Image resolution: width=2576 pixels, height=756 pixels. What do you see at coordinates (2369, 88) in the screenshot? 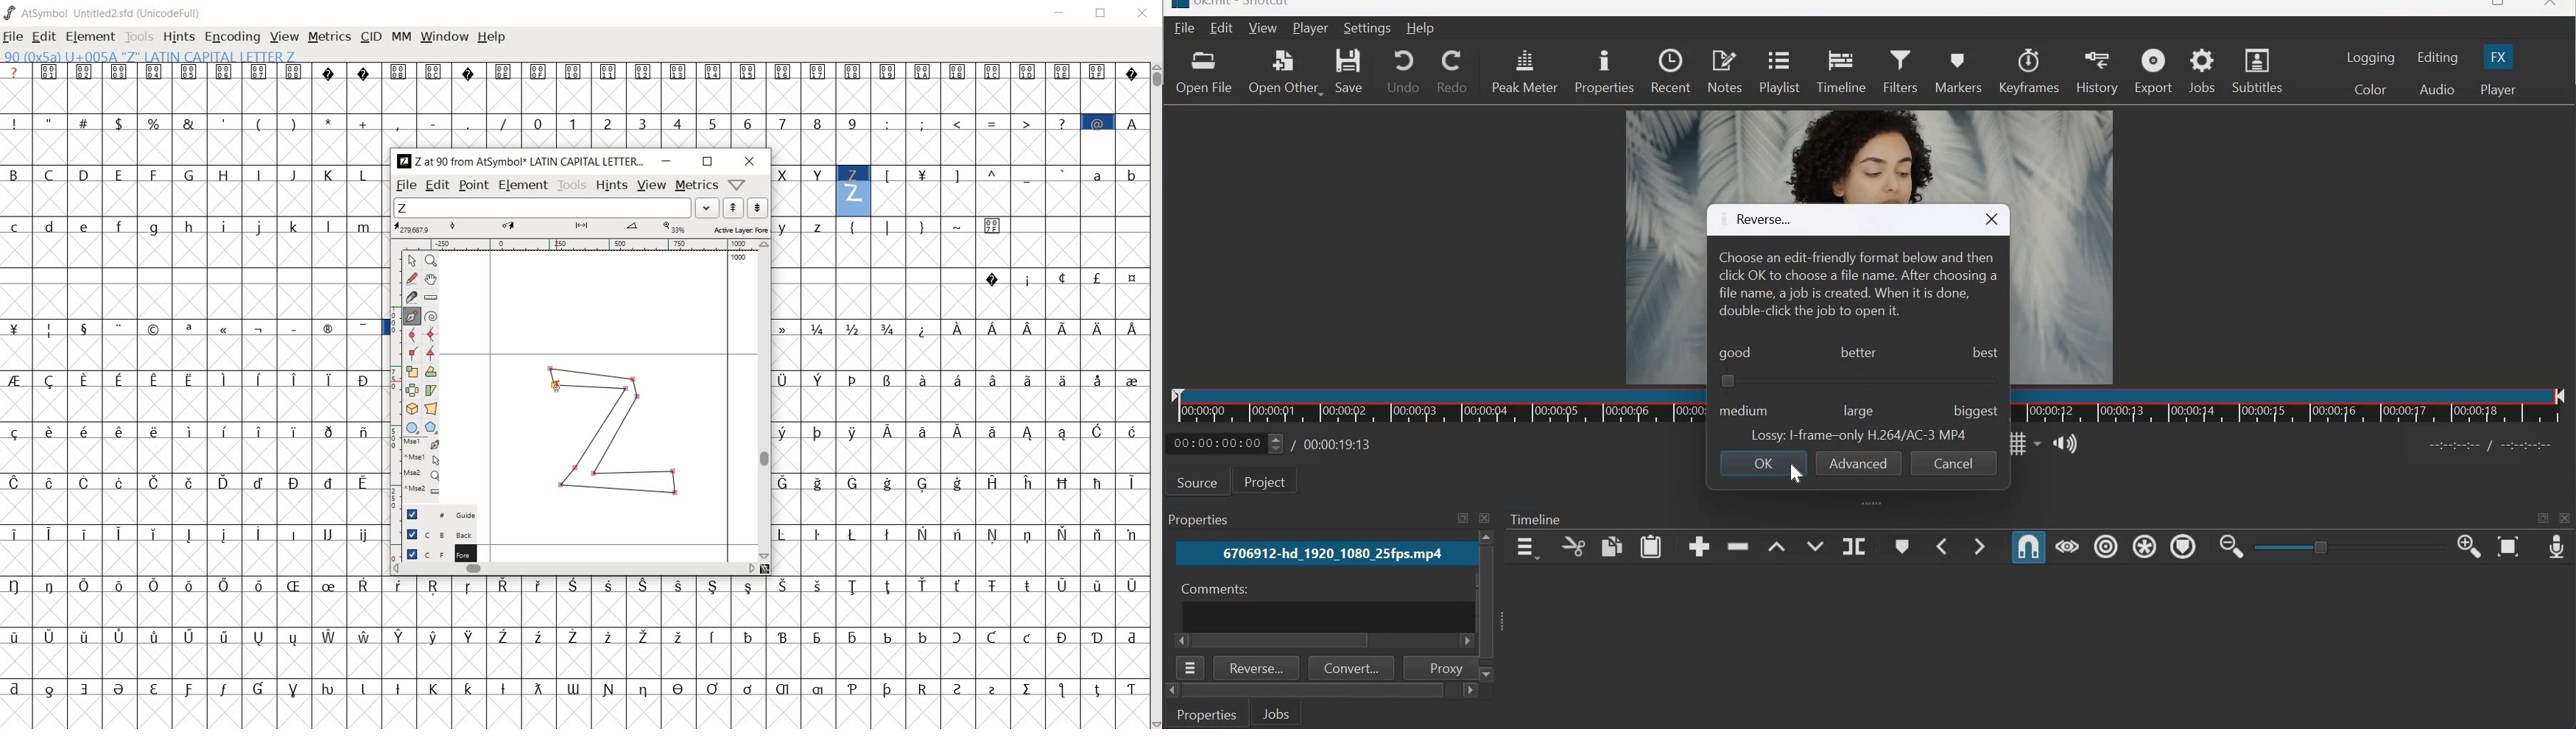
I see `Color` at bounding box center [2369, 88].